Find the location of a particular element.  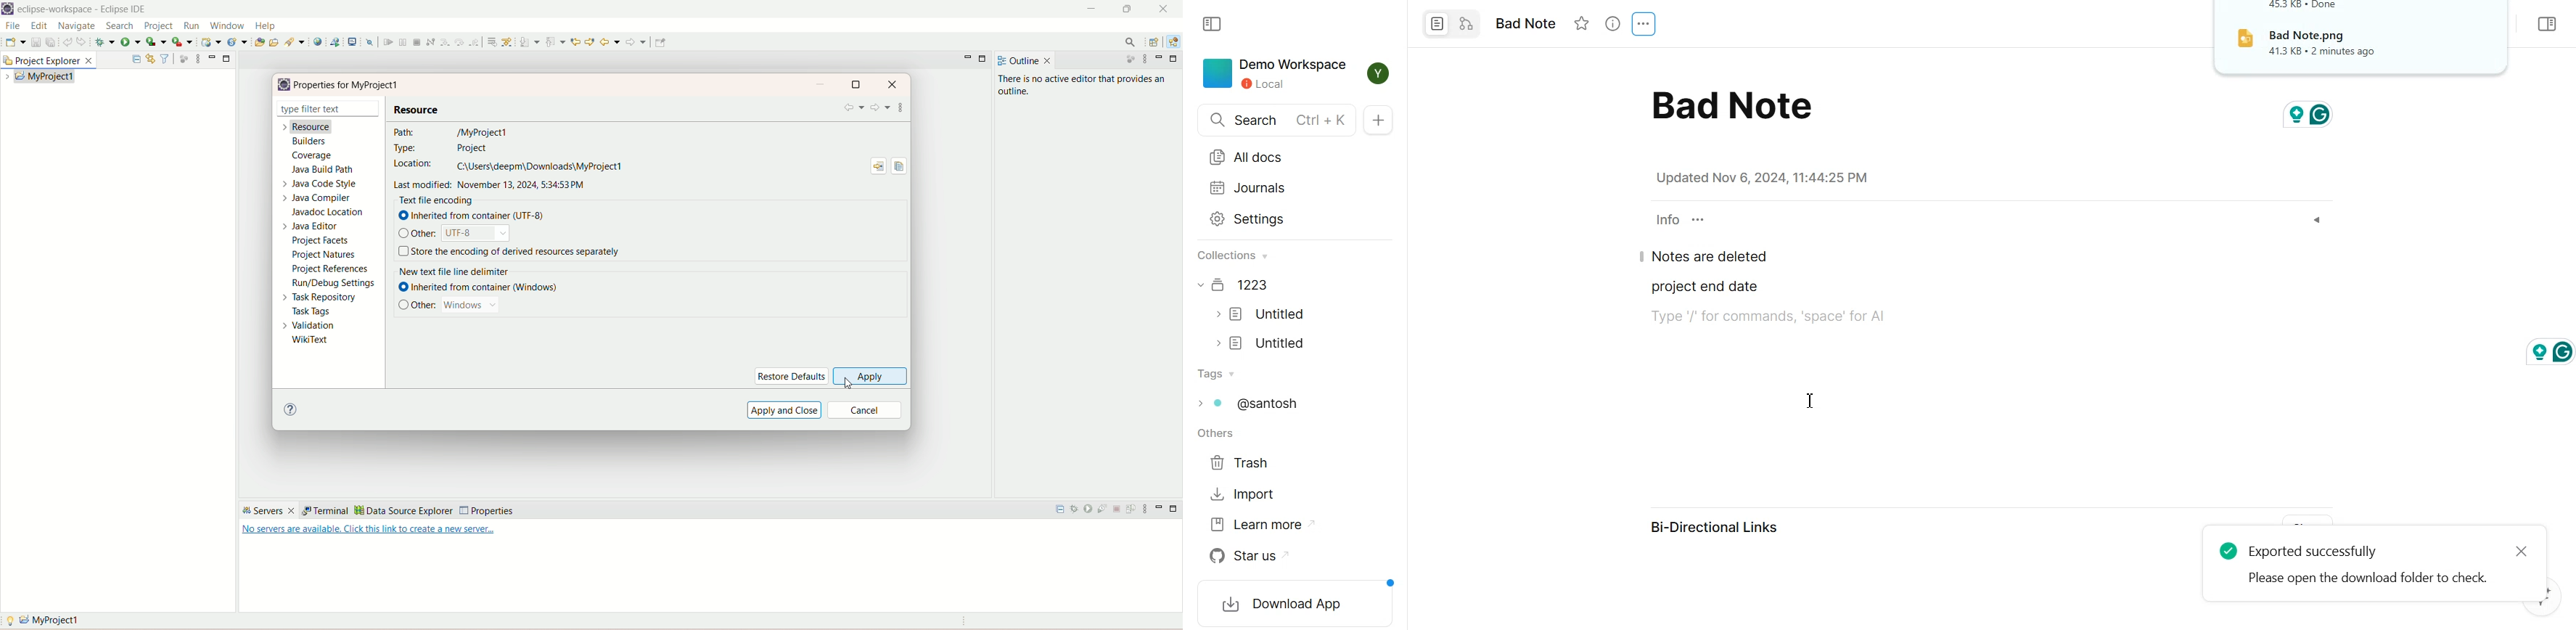

maximize is located at coordinates (1175, 510).